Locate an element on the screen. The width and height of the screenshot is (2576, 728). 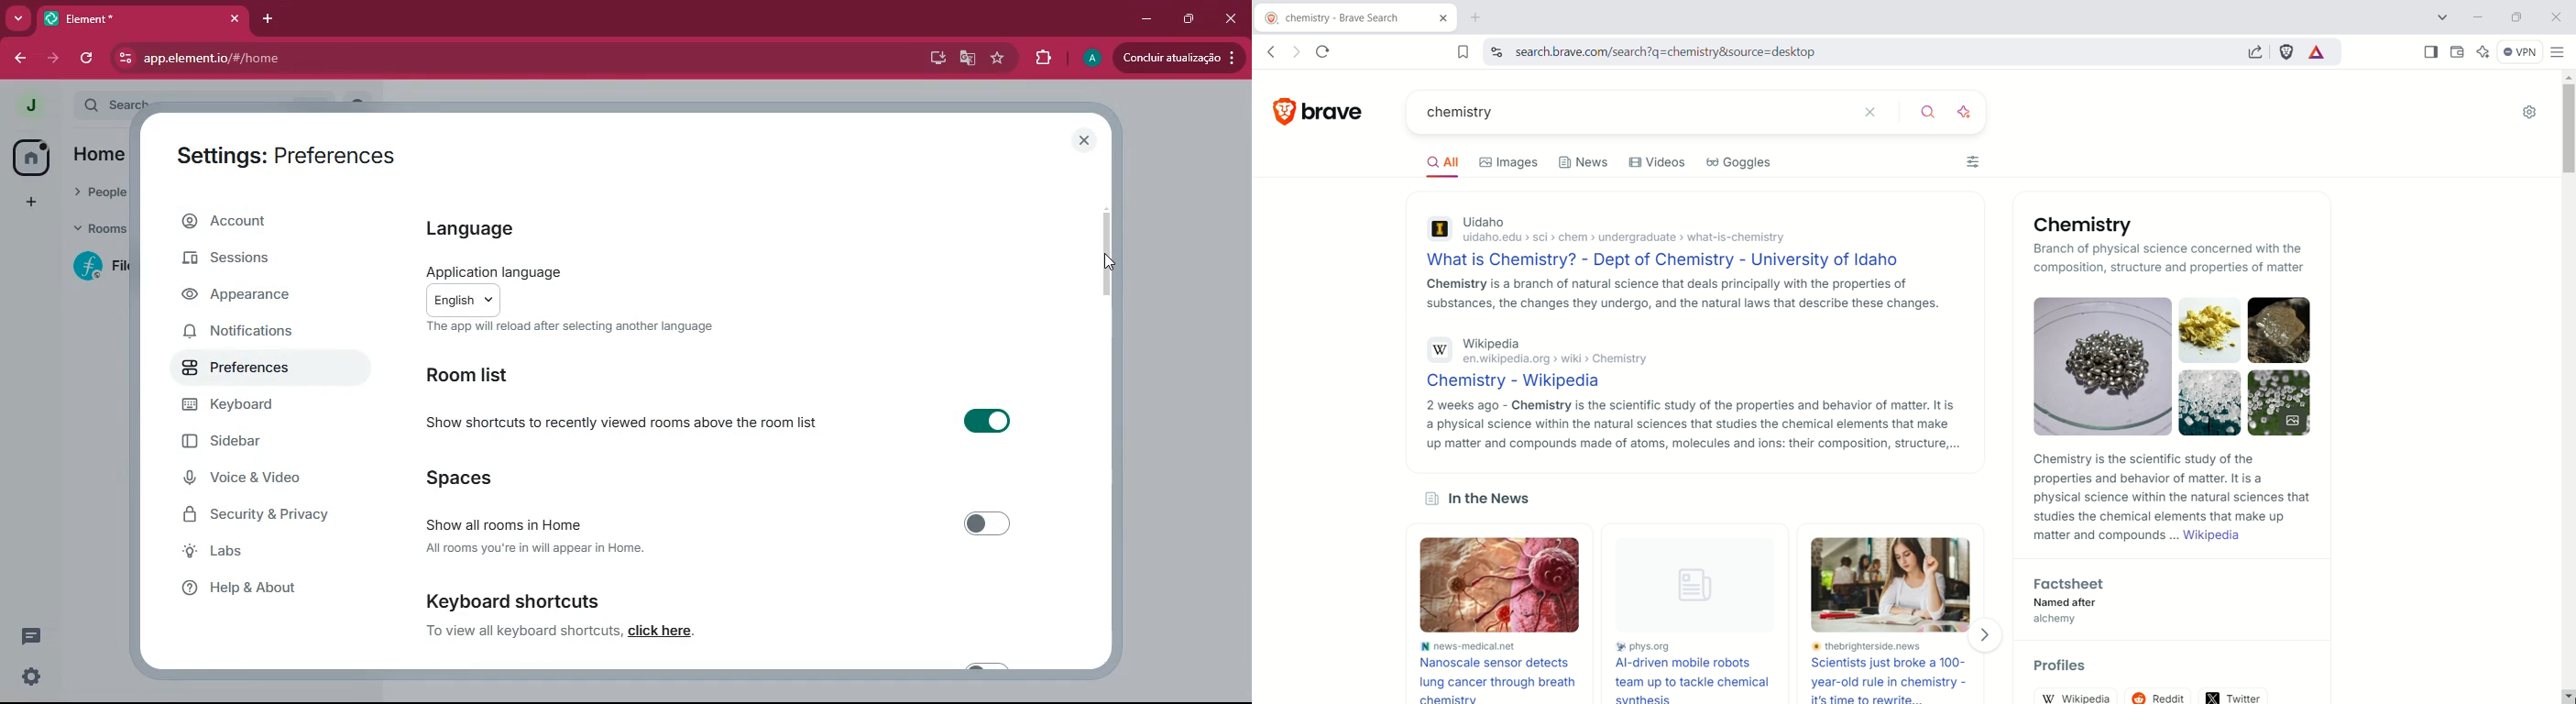
go back is located at coordinates (1270, 52).